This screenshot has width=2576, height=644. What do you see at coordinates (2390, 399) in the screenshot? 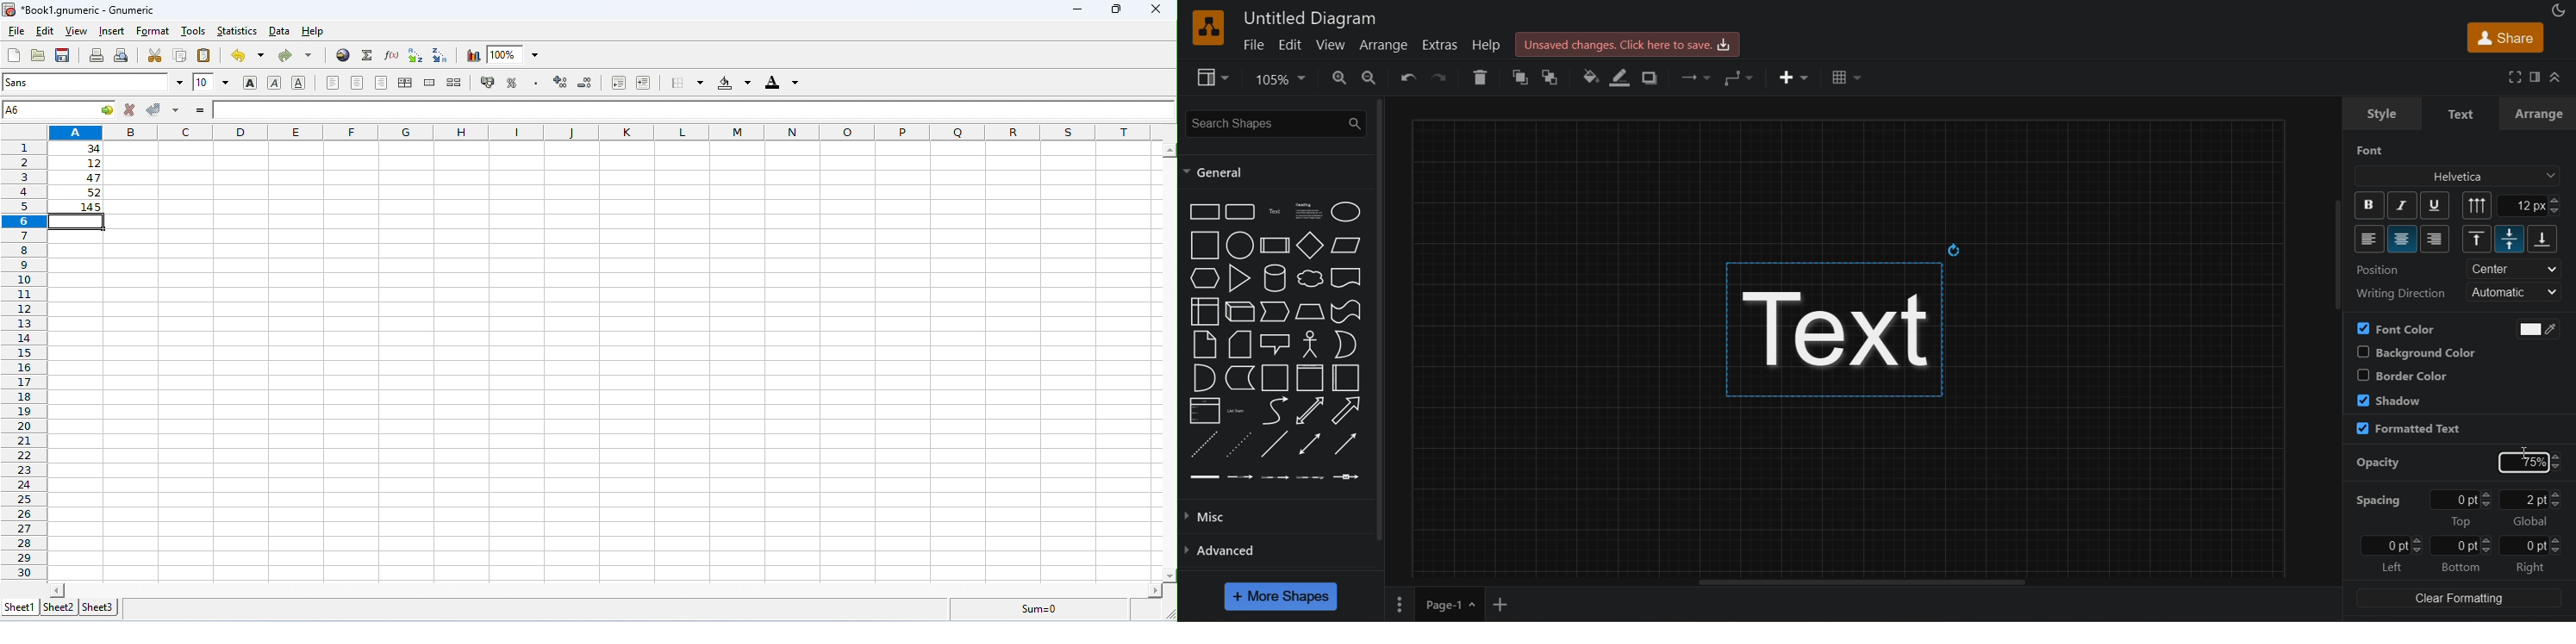
I see `shadow` at bounding box center [2390, 399].